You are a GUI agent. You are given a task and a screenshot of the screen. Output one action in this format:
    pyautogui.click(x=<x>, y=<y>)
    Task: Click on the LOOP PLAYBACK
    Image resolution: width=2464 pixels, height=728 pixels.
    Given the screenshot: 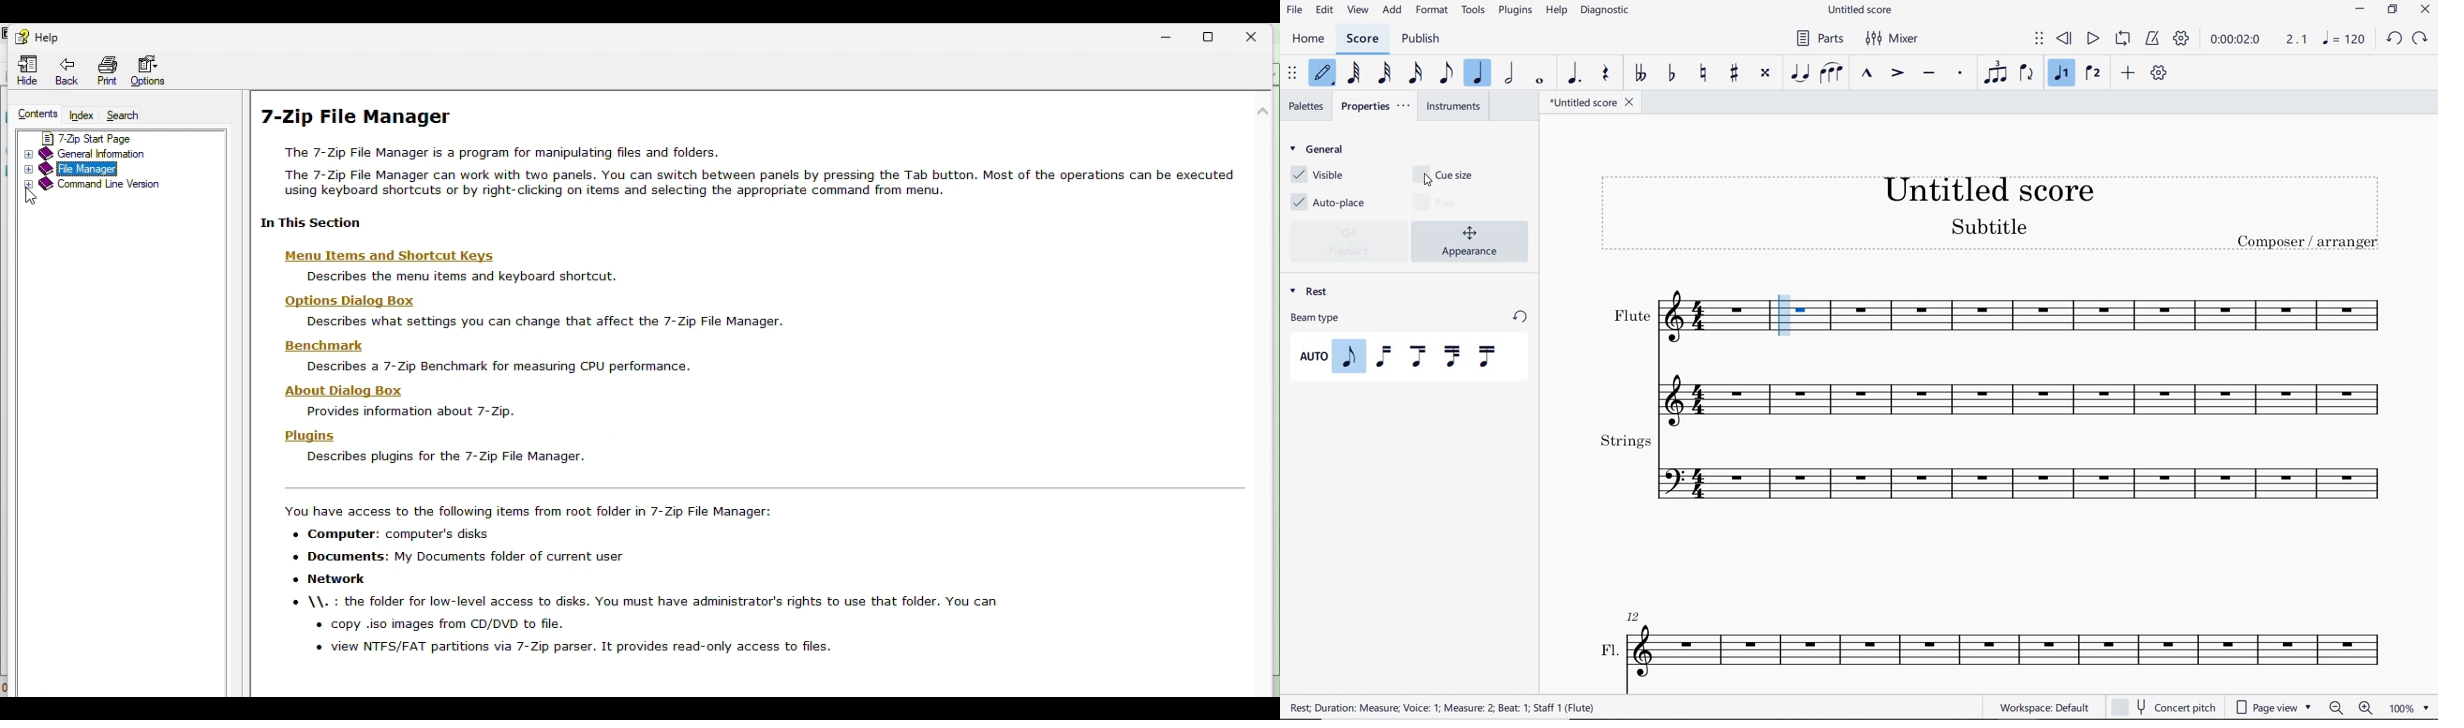 What is the action you would take?
    pyautogui.click(x=2126, y=40)
    